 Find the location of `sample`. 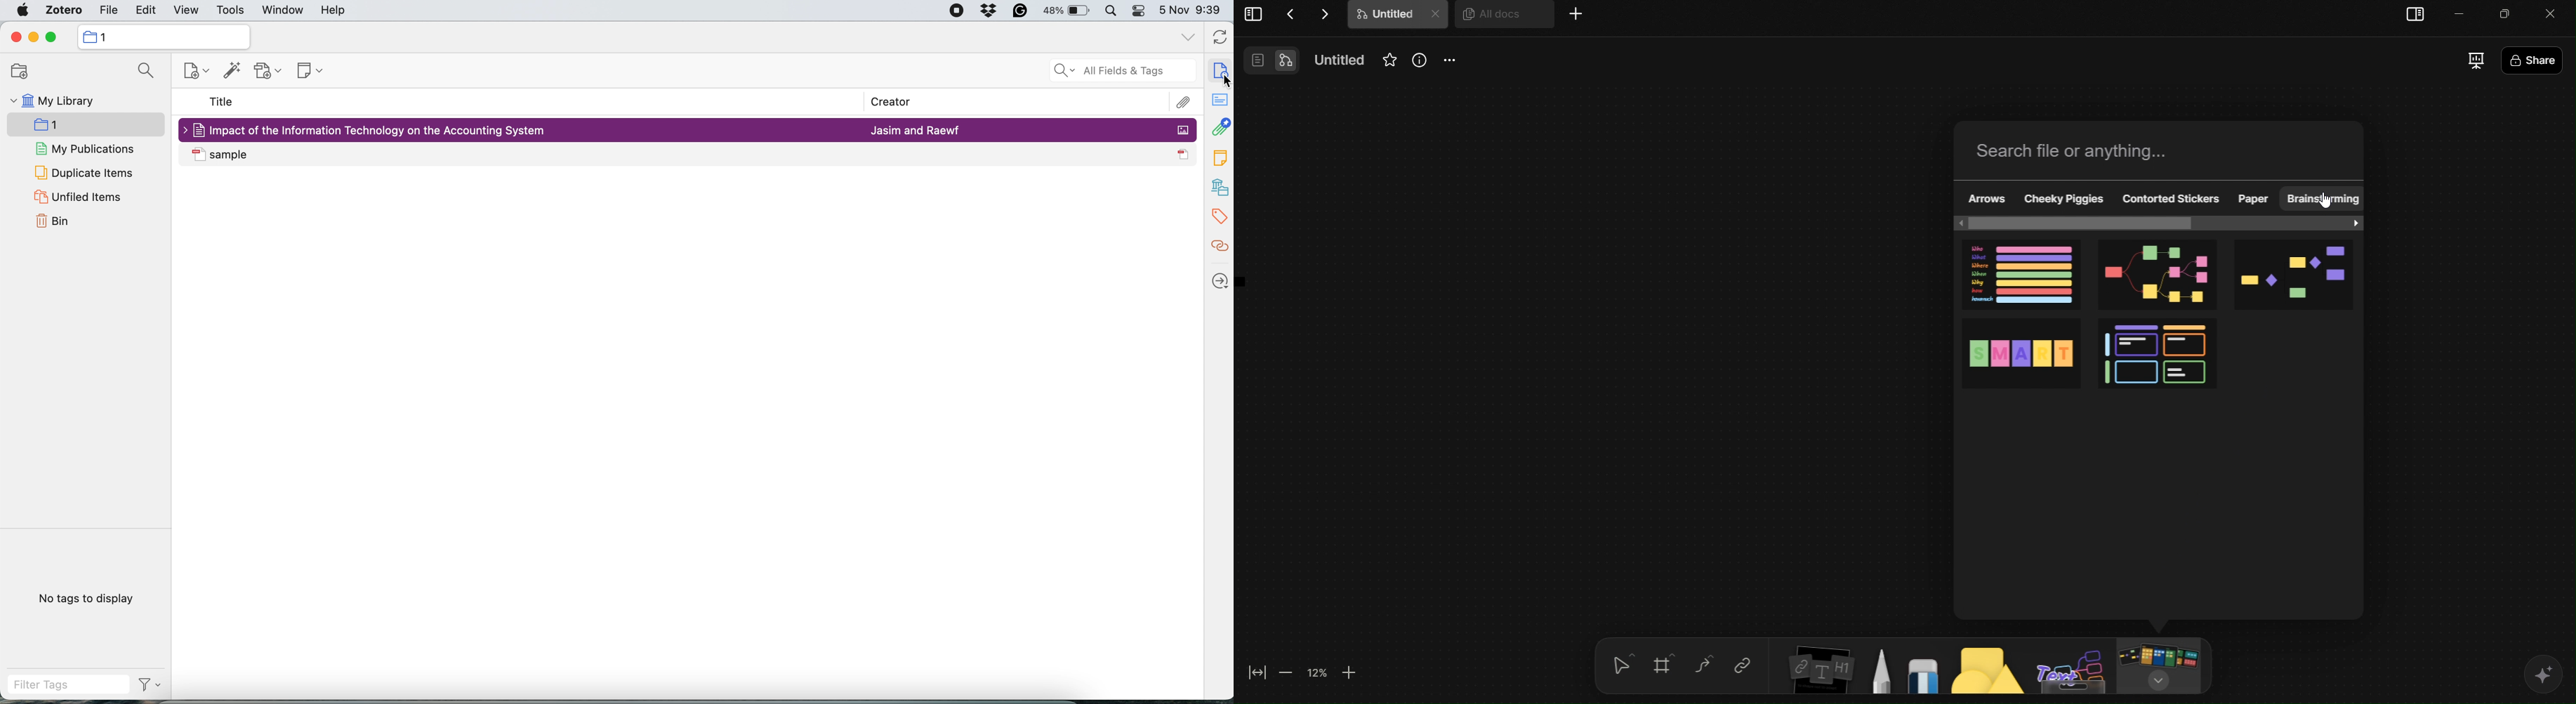

sample is located at coordinates (224, 155).